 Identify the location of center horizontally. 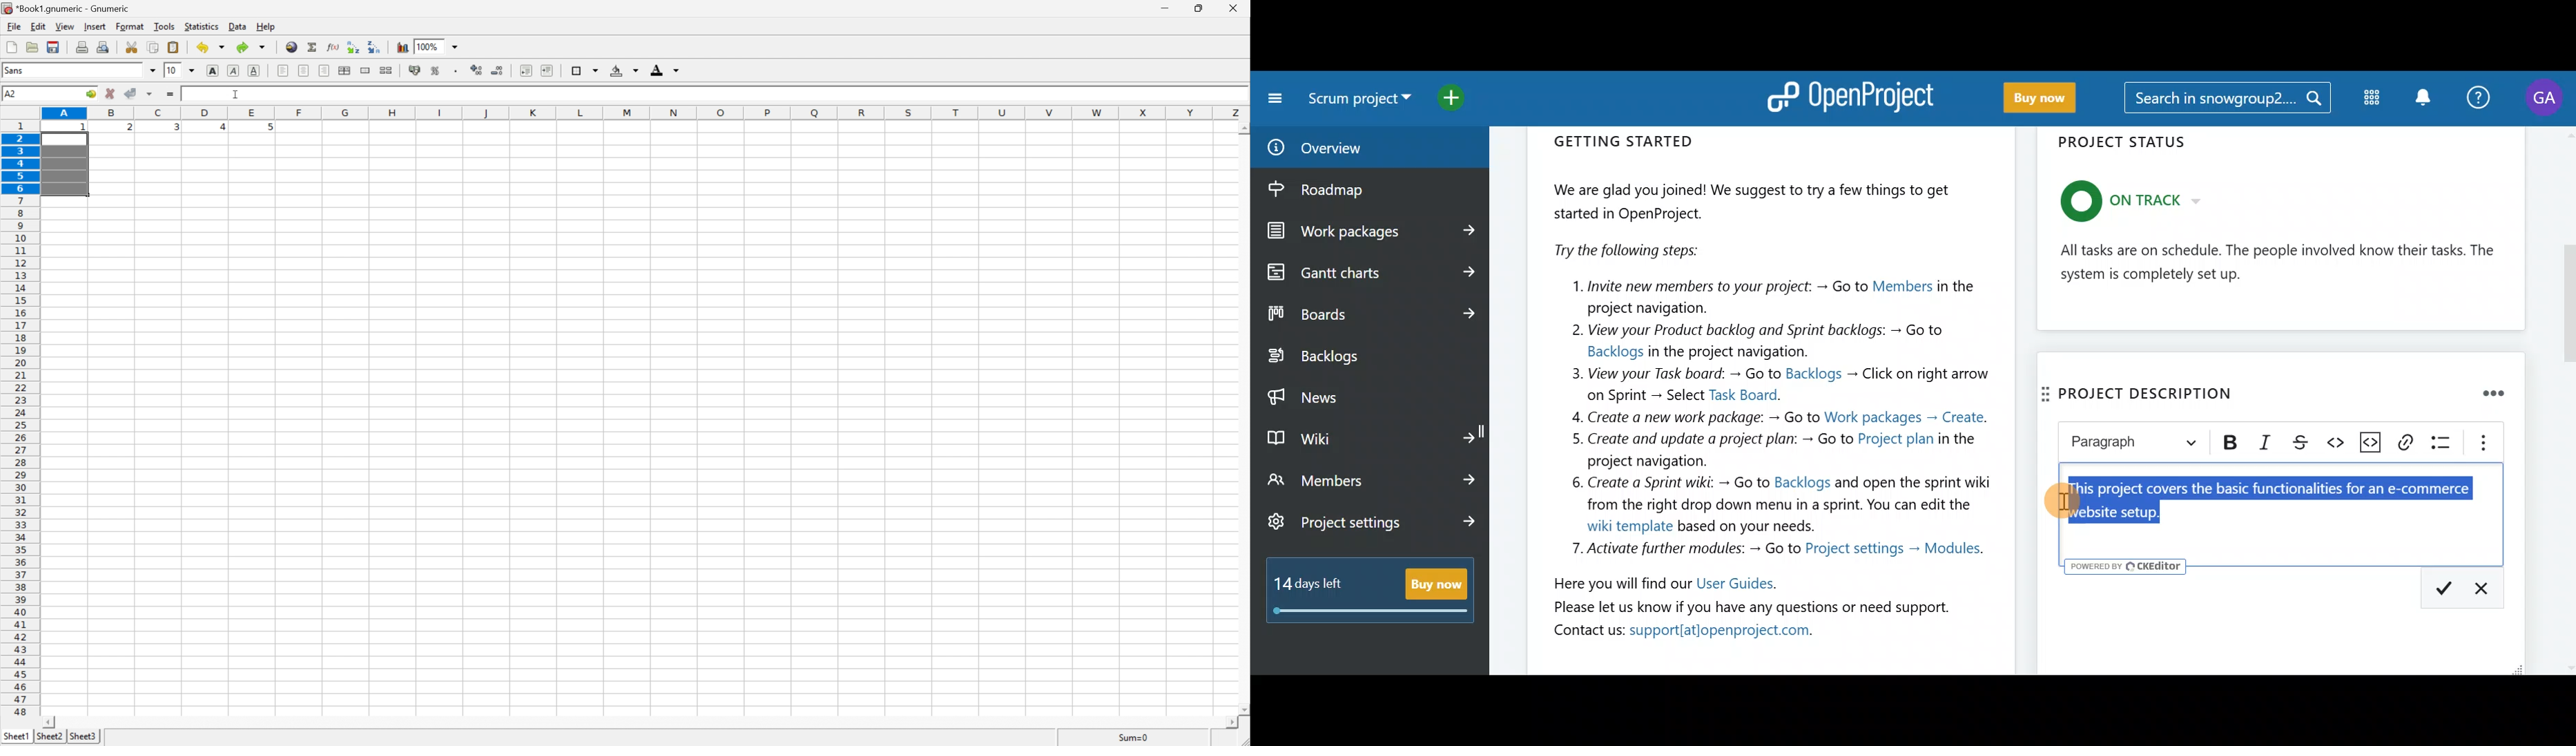
(305, 69).